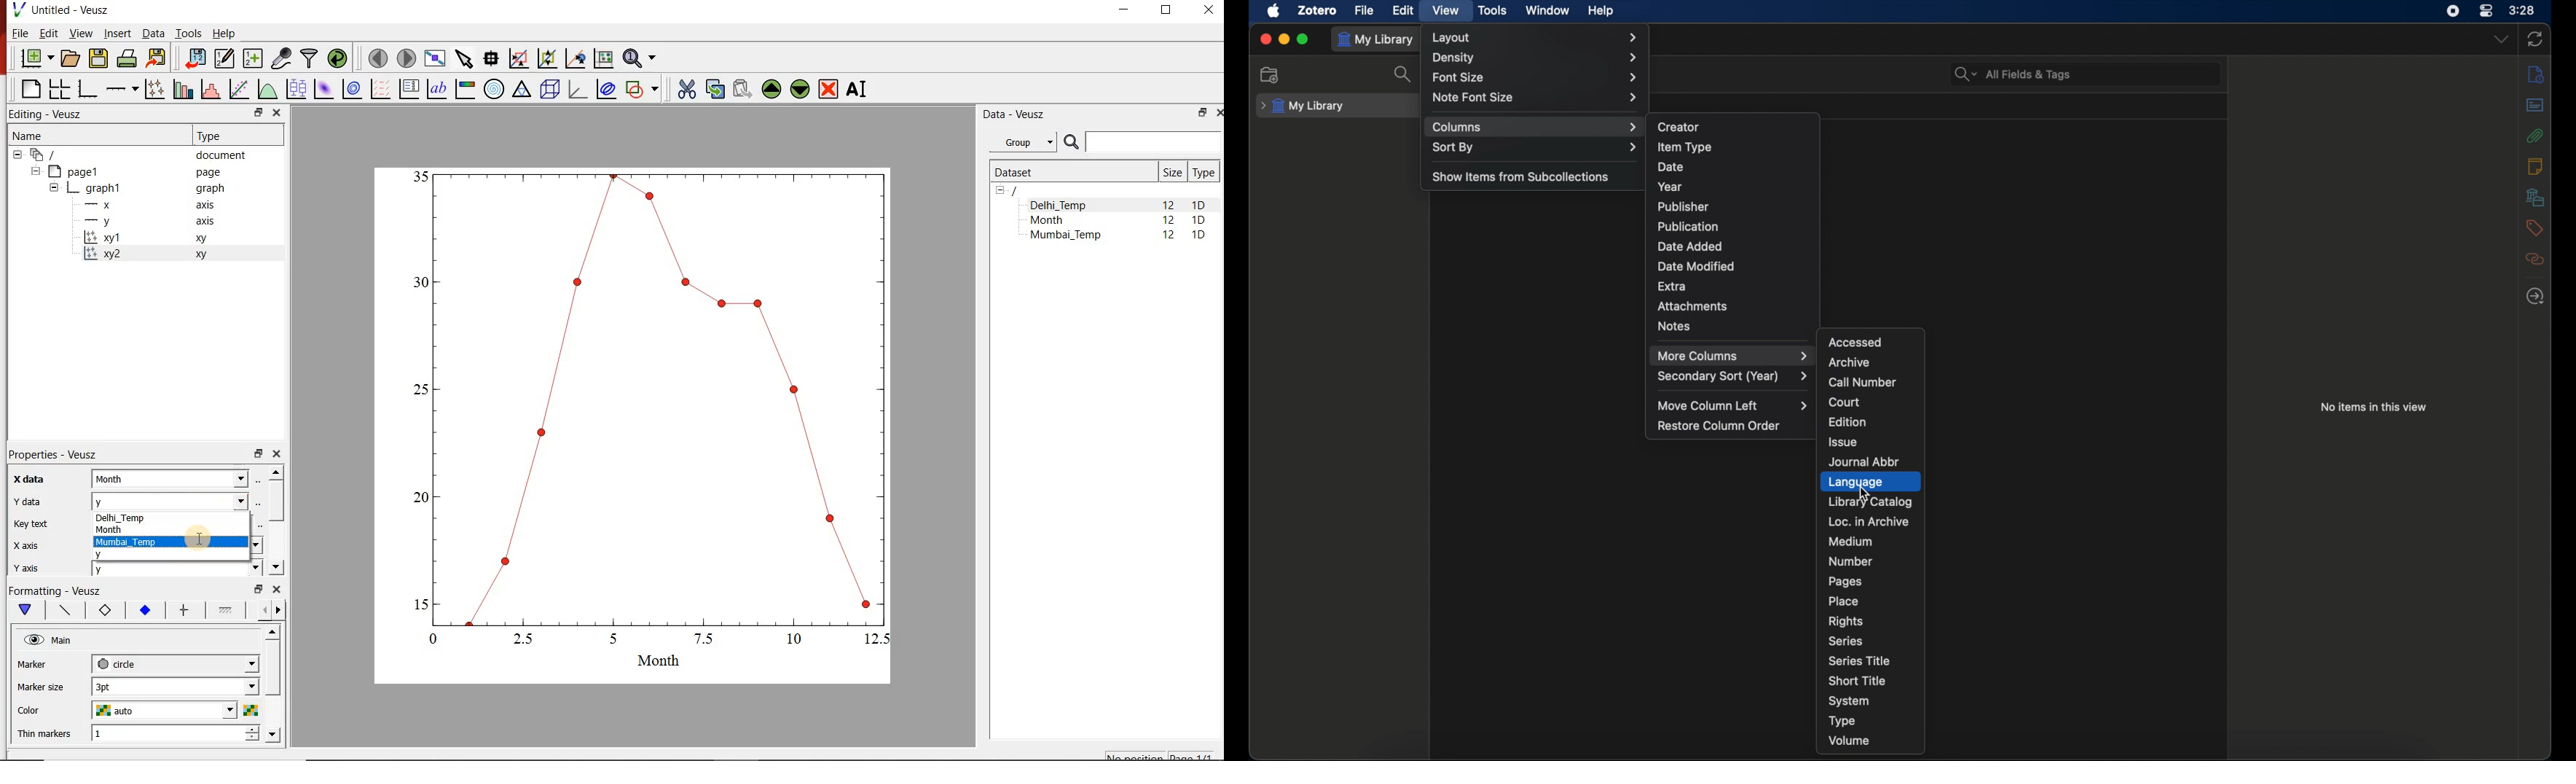 The width and height of the screenshot is (2576, 784). Describe the element at coordinates (1536, 78) in the screenshot. I see `font size` at that location.